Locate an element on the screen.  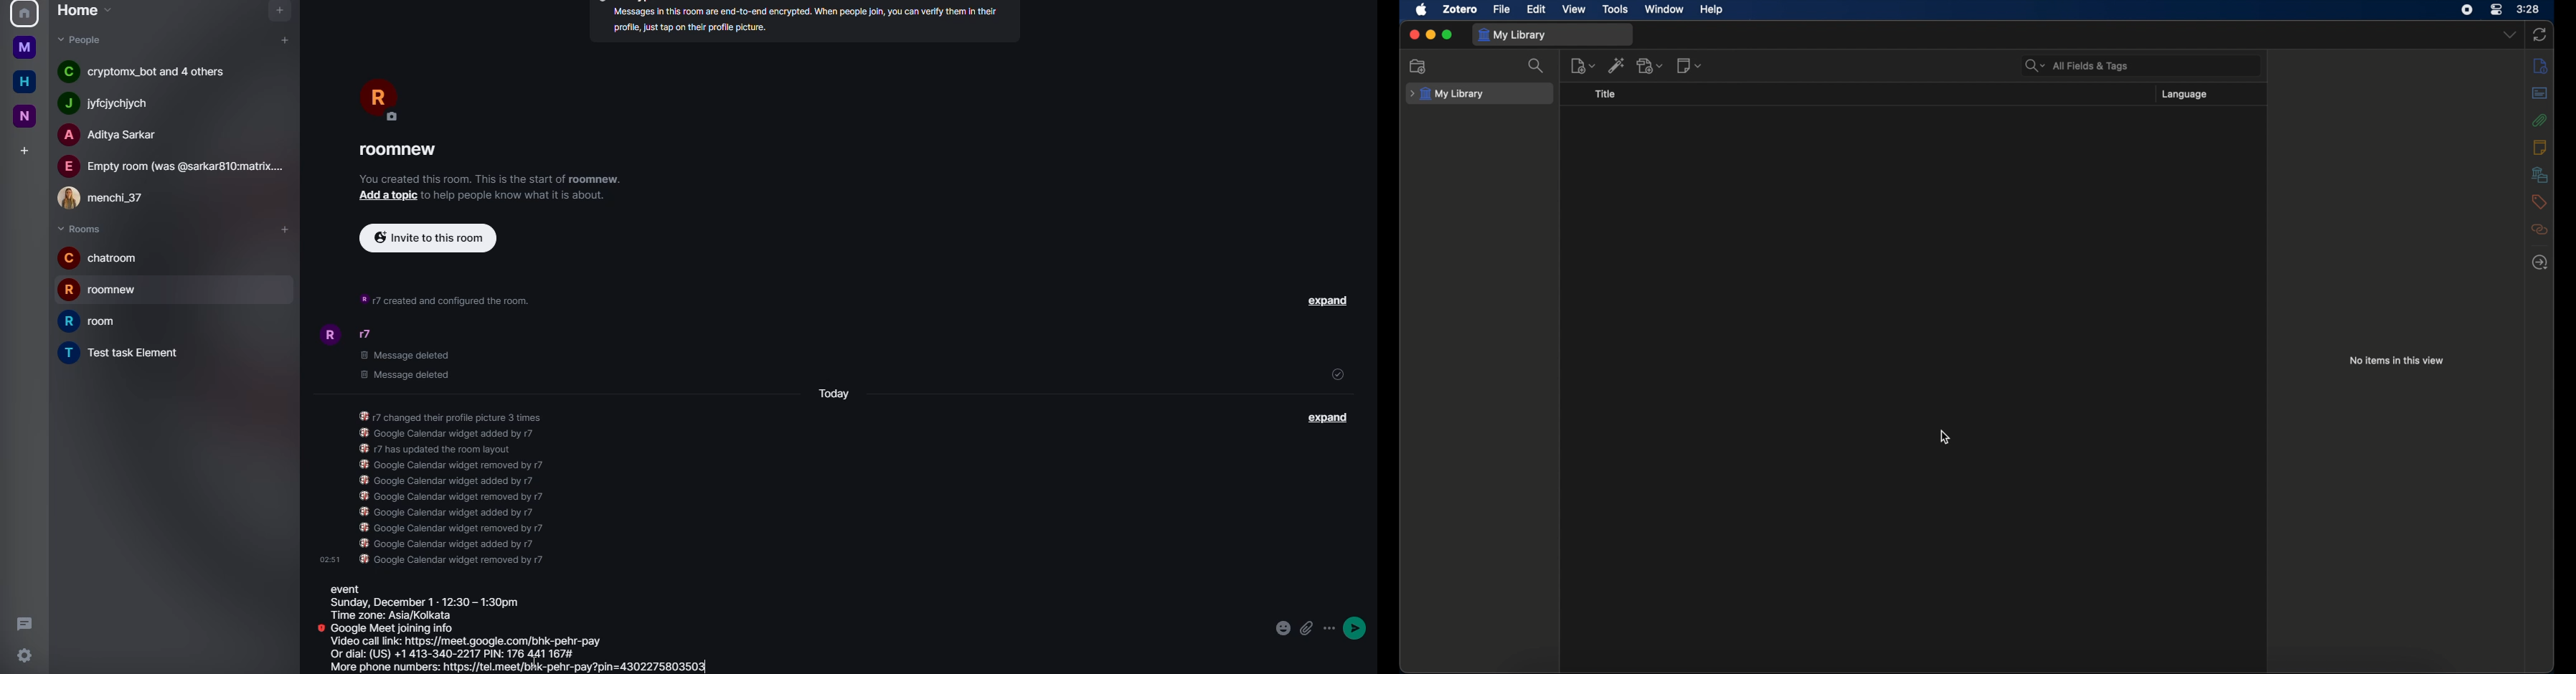
new collection is located at coordinates (1419, 67).